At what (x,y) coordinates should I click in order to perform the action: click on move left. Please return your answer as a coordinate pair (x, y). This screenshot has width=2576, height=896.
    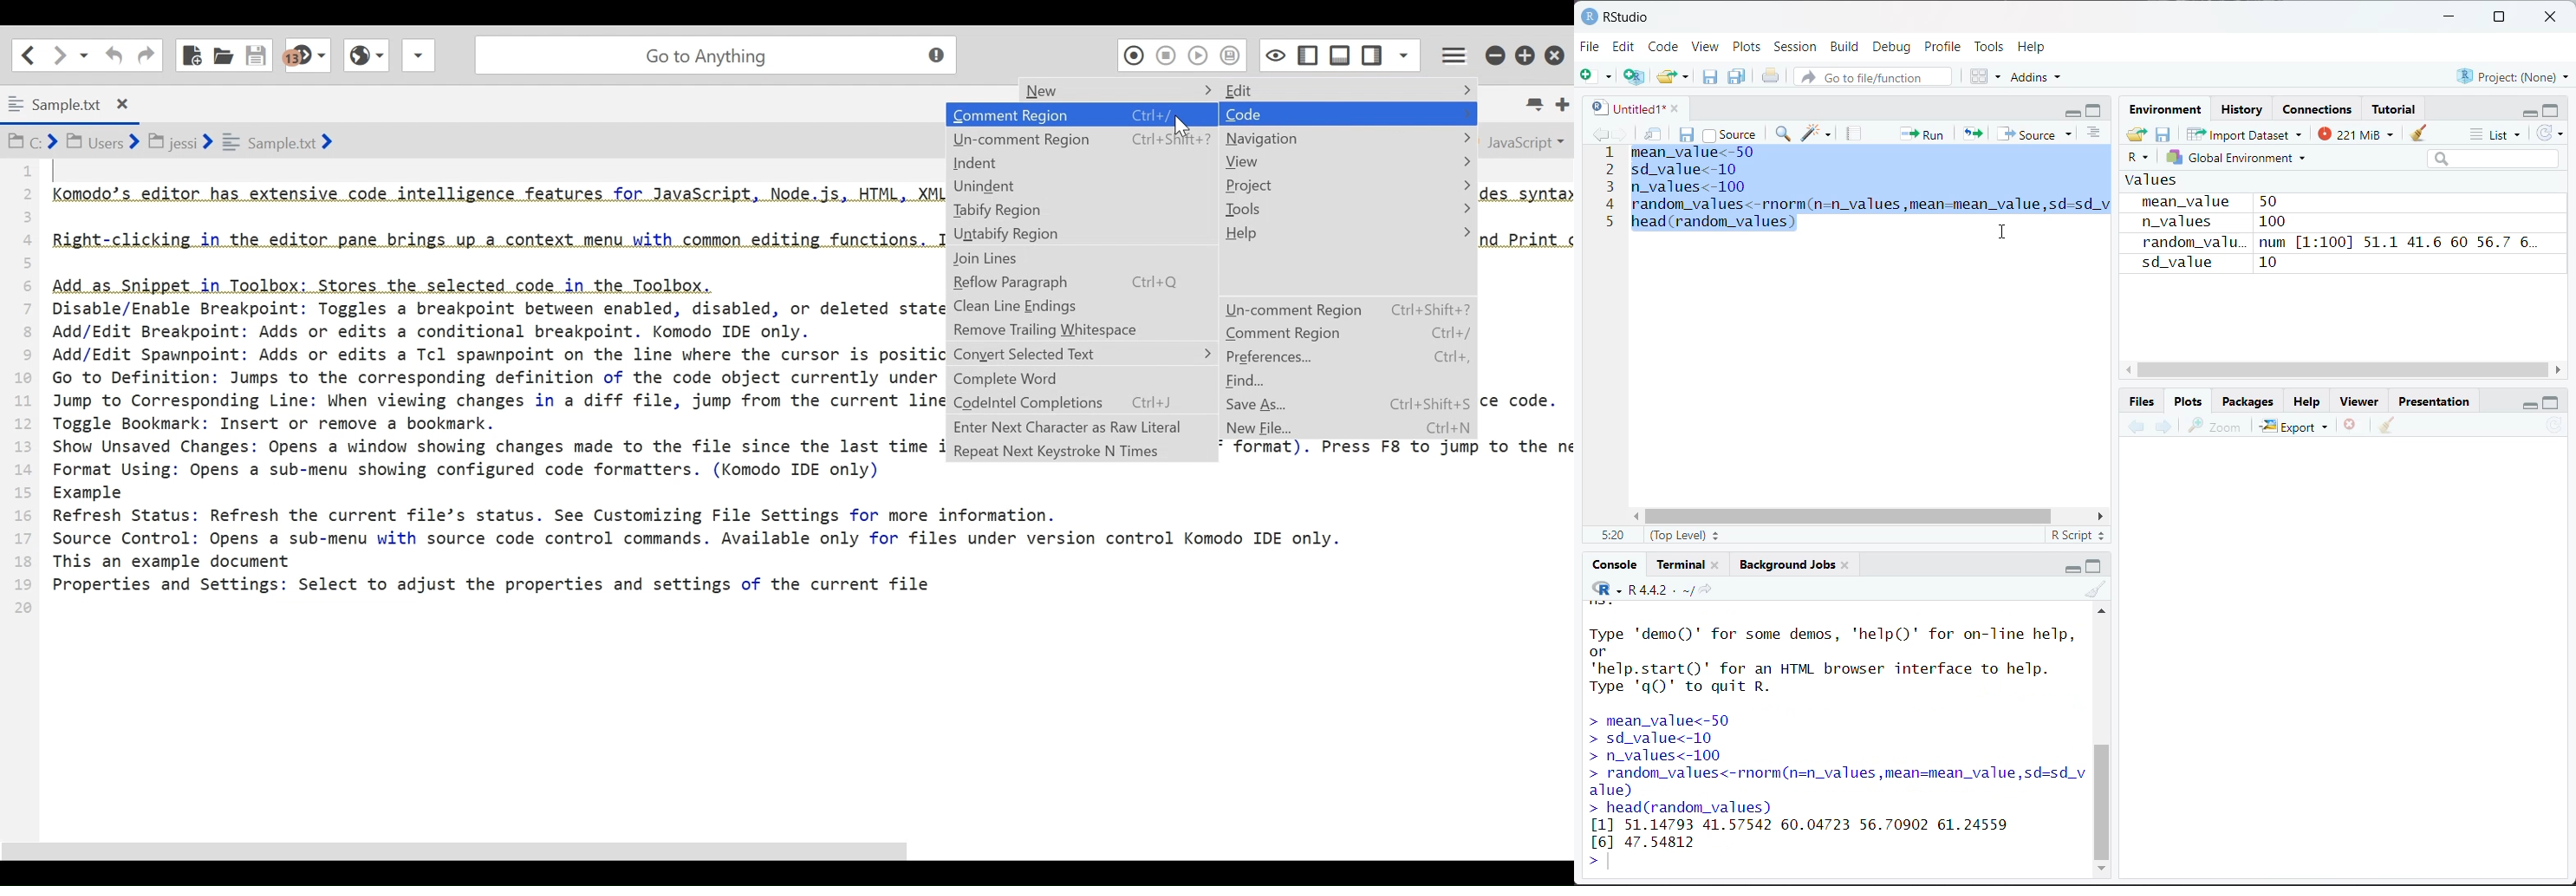
    Looking at the image, I should click on (1640, 517).